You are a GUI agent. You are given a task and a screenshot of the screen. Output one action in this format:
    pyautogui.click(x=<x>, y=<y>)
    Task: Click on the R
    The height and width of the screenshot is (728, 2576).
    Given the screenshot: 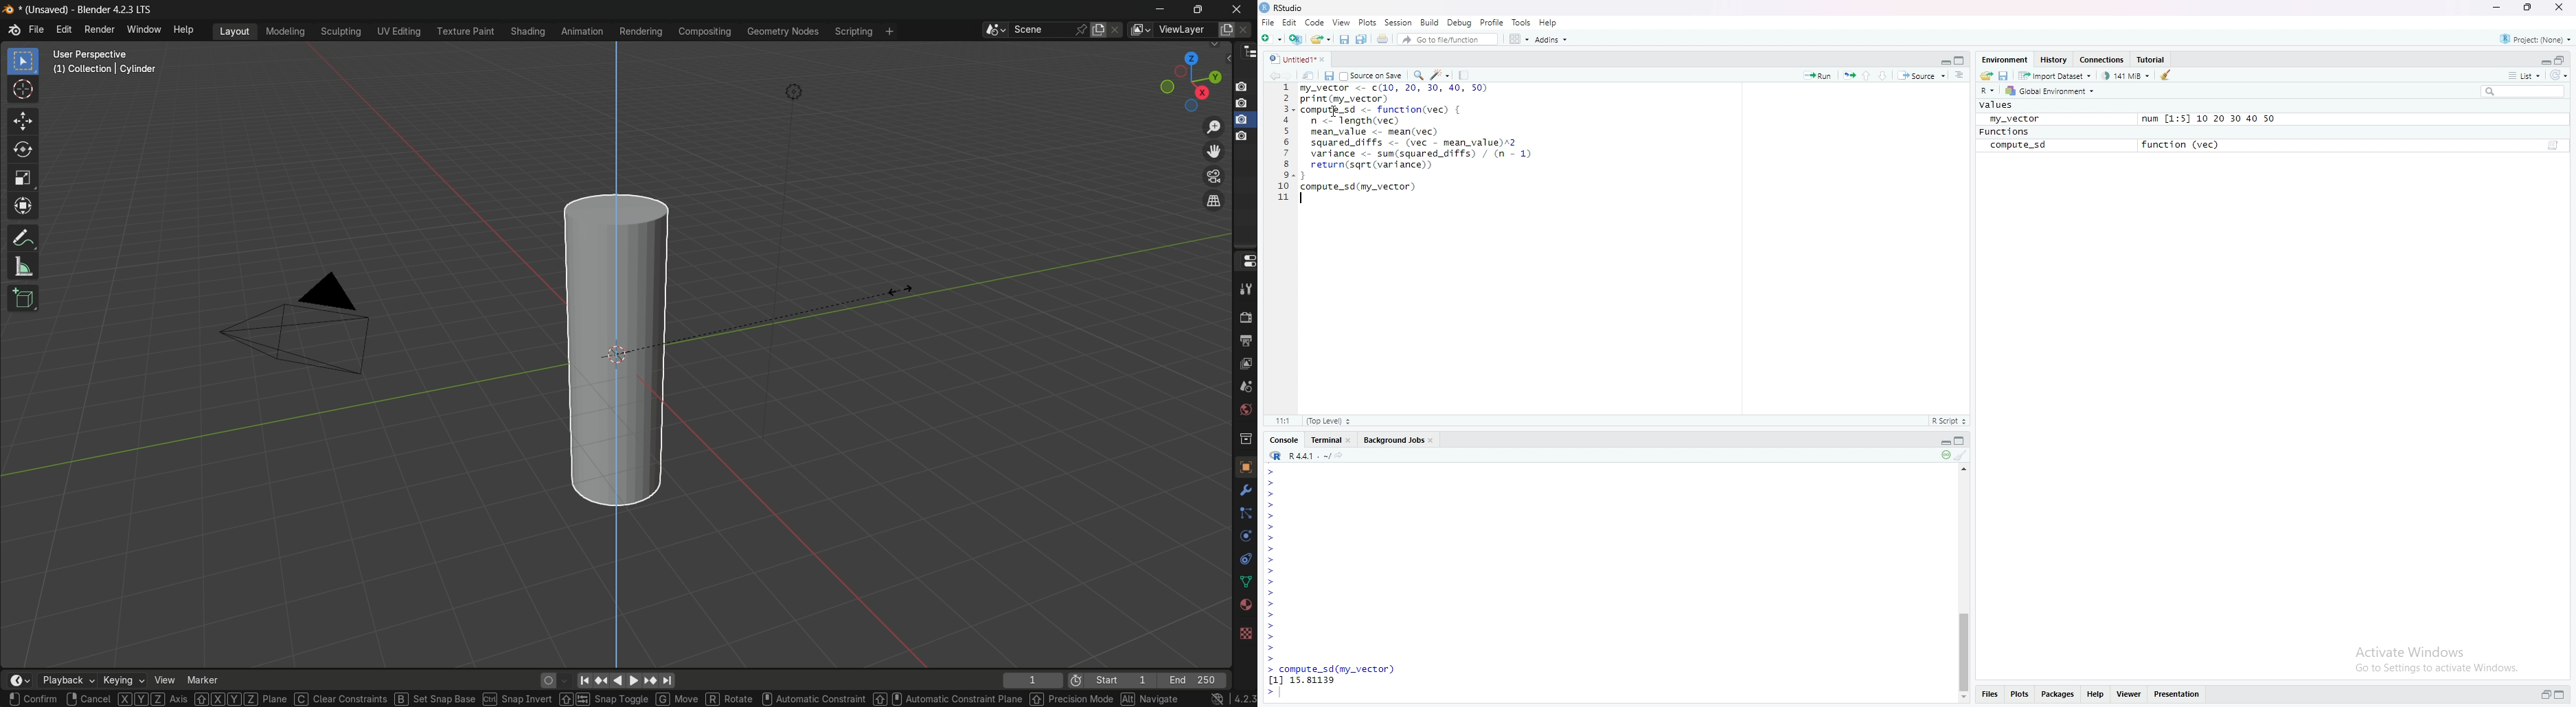 What is the action you would take?
    pyautogui.click(x=1988, y=91)
    